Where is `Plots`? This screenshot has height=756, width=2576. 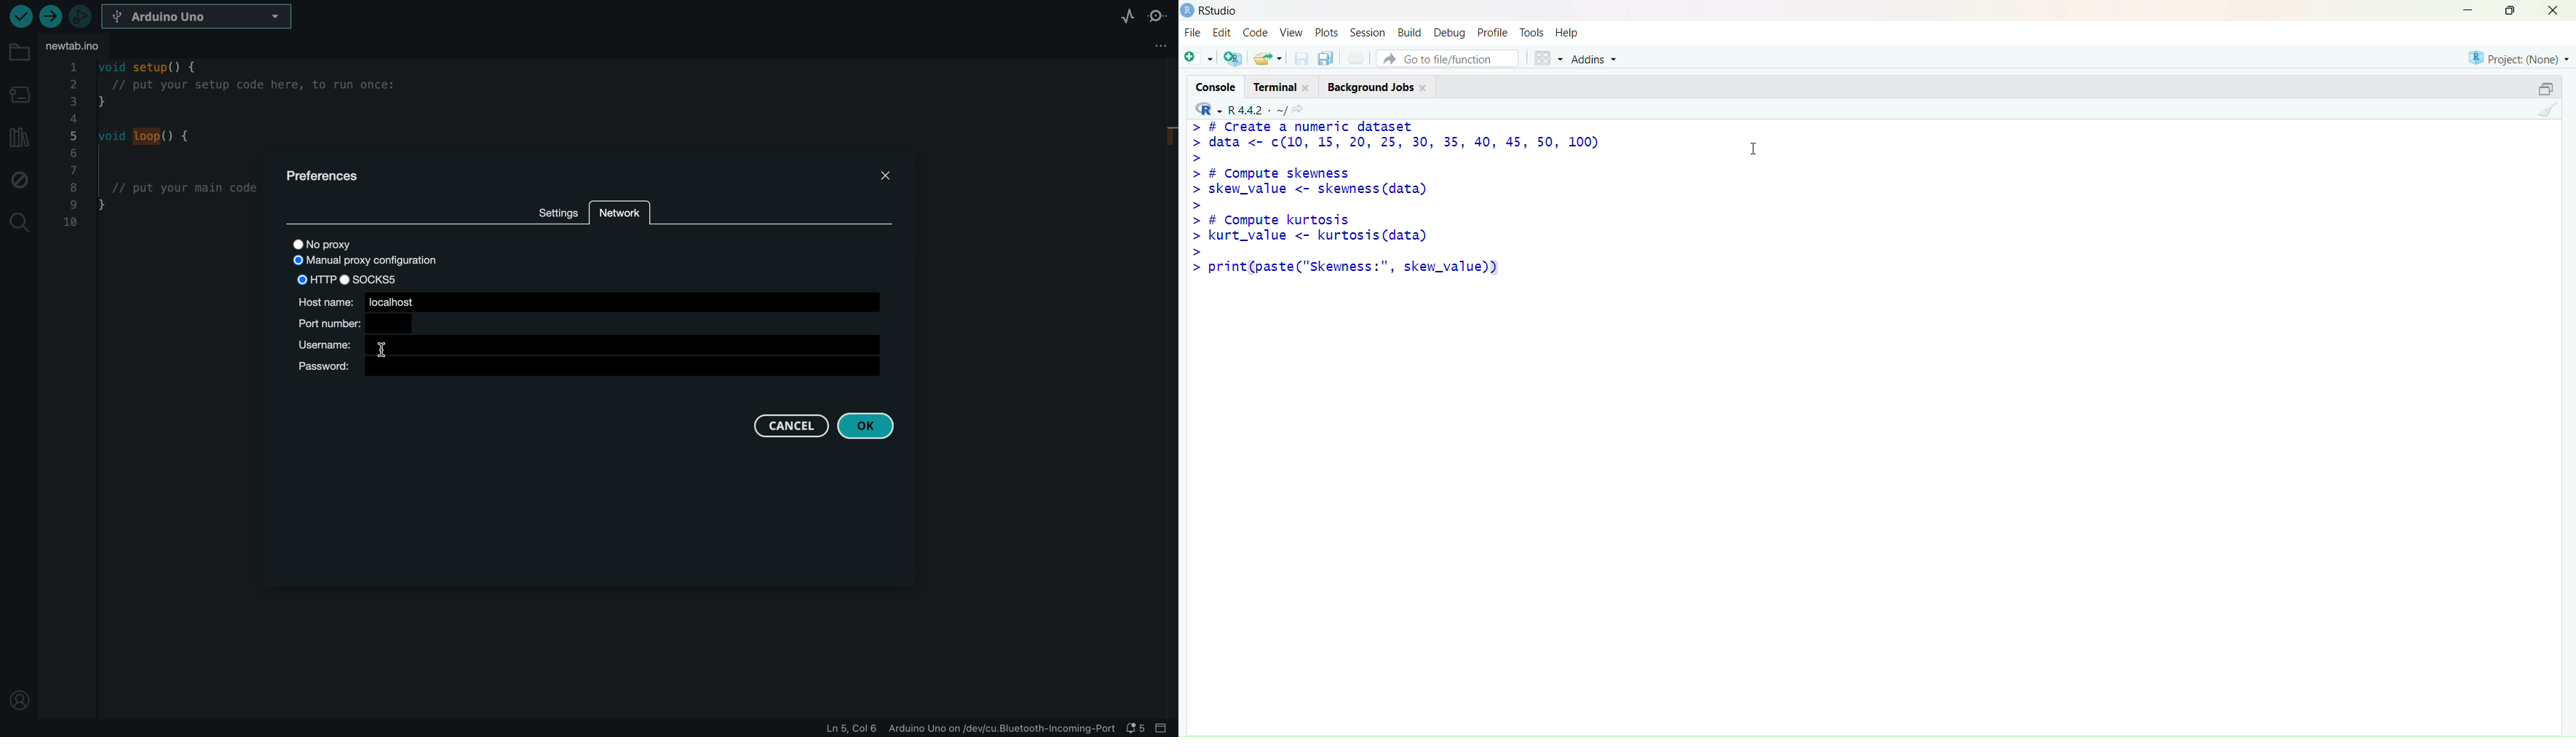 Plots is located at coordinates (1327, 33).